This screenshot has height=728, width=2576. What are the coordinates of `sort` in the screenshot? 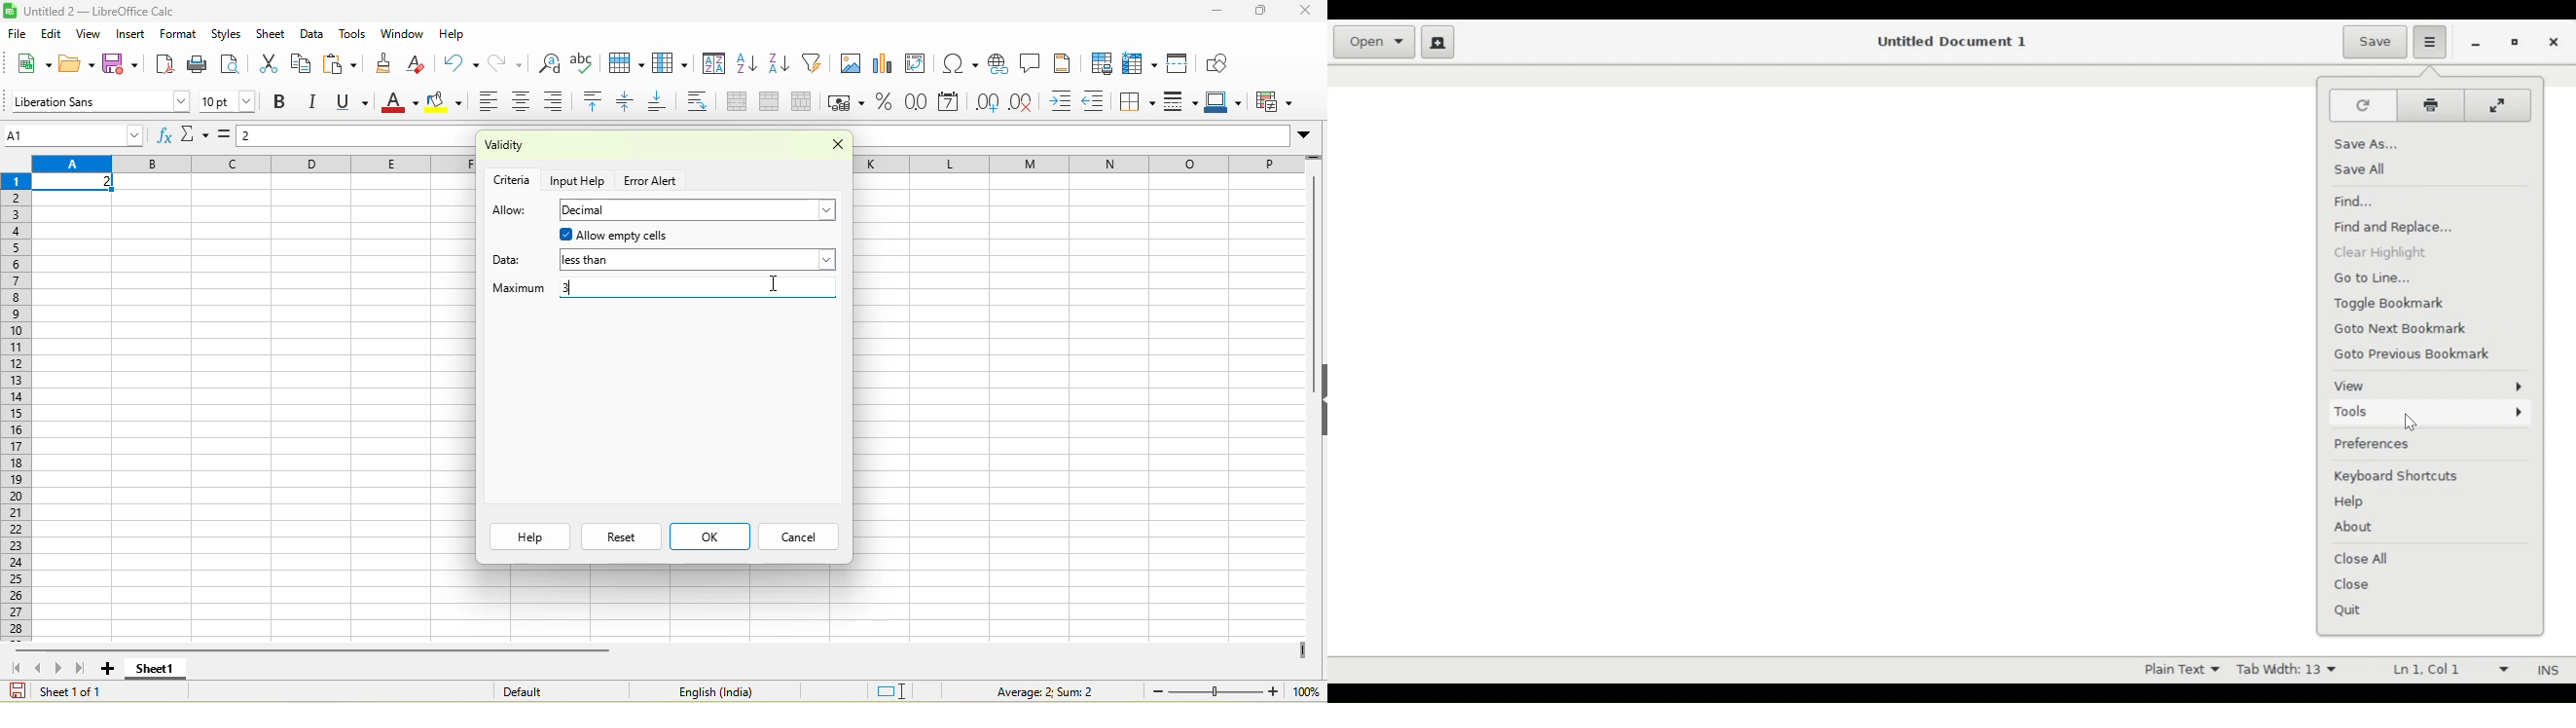 It's located at (714, 66).